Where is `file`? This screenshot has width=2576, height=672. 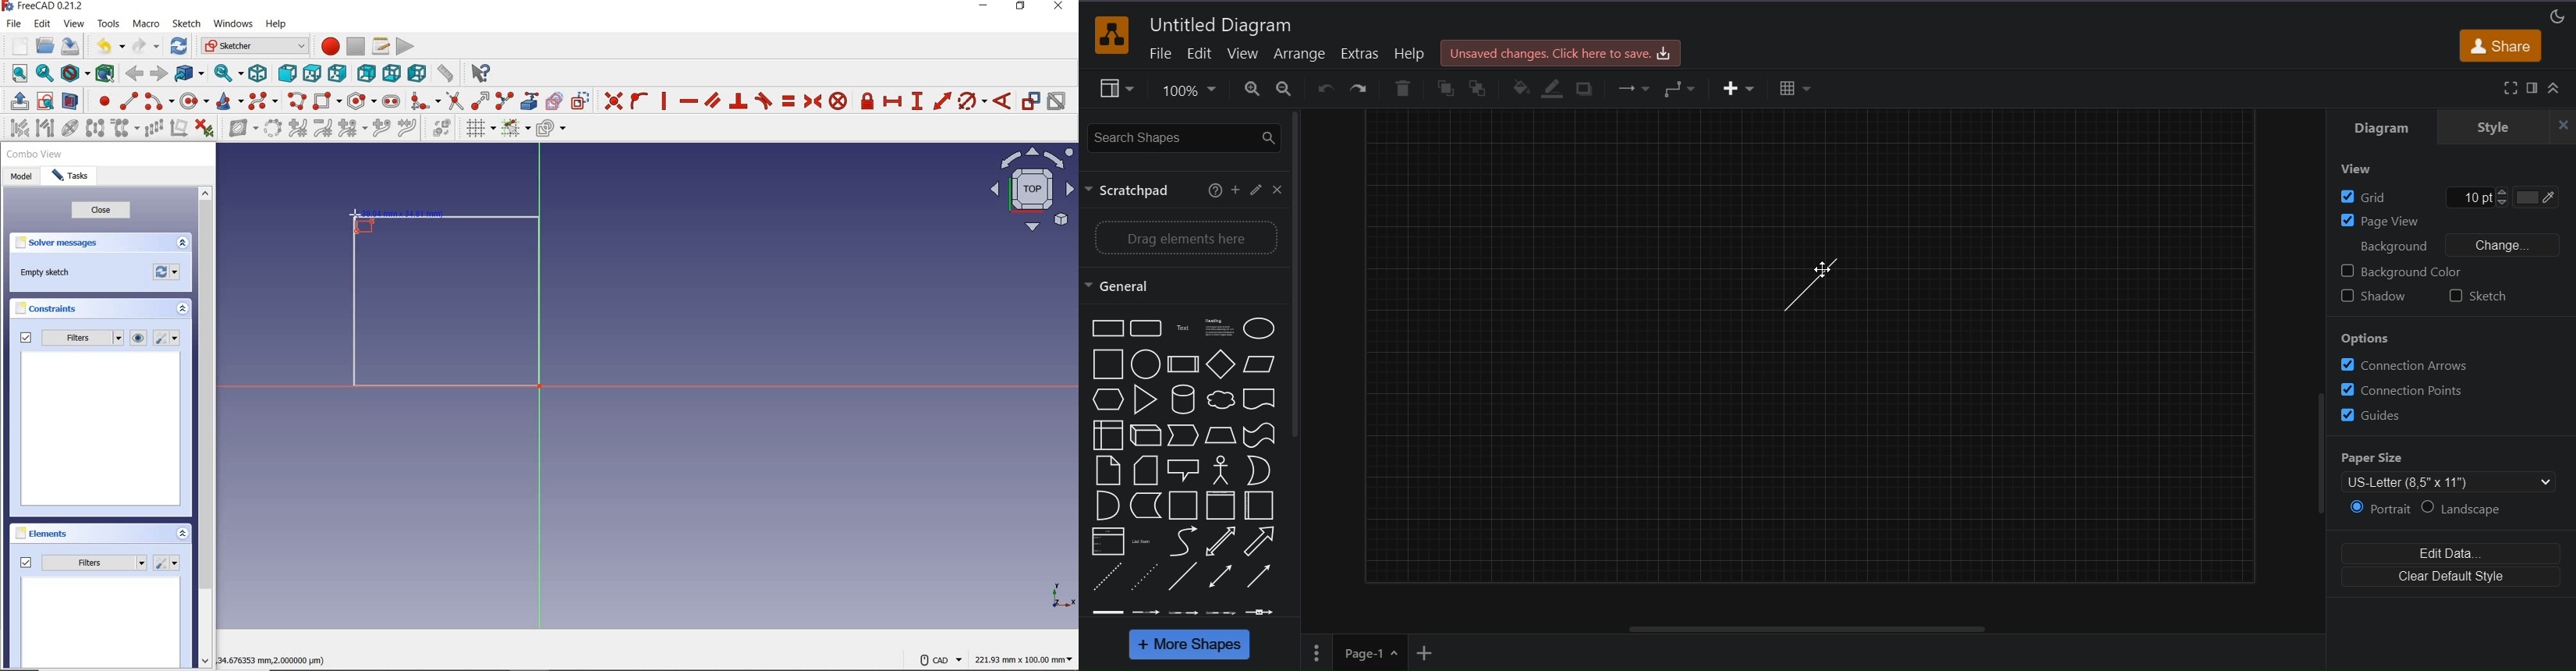 file is located at coordinates (14, 24).